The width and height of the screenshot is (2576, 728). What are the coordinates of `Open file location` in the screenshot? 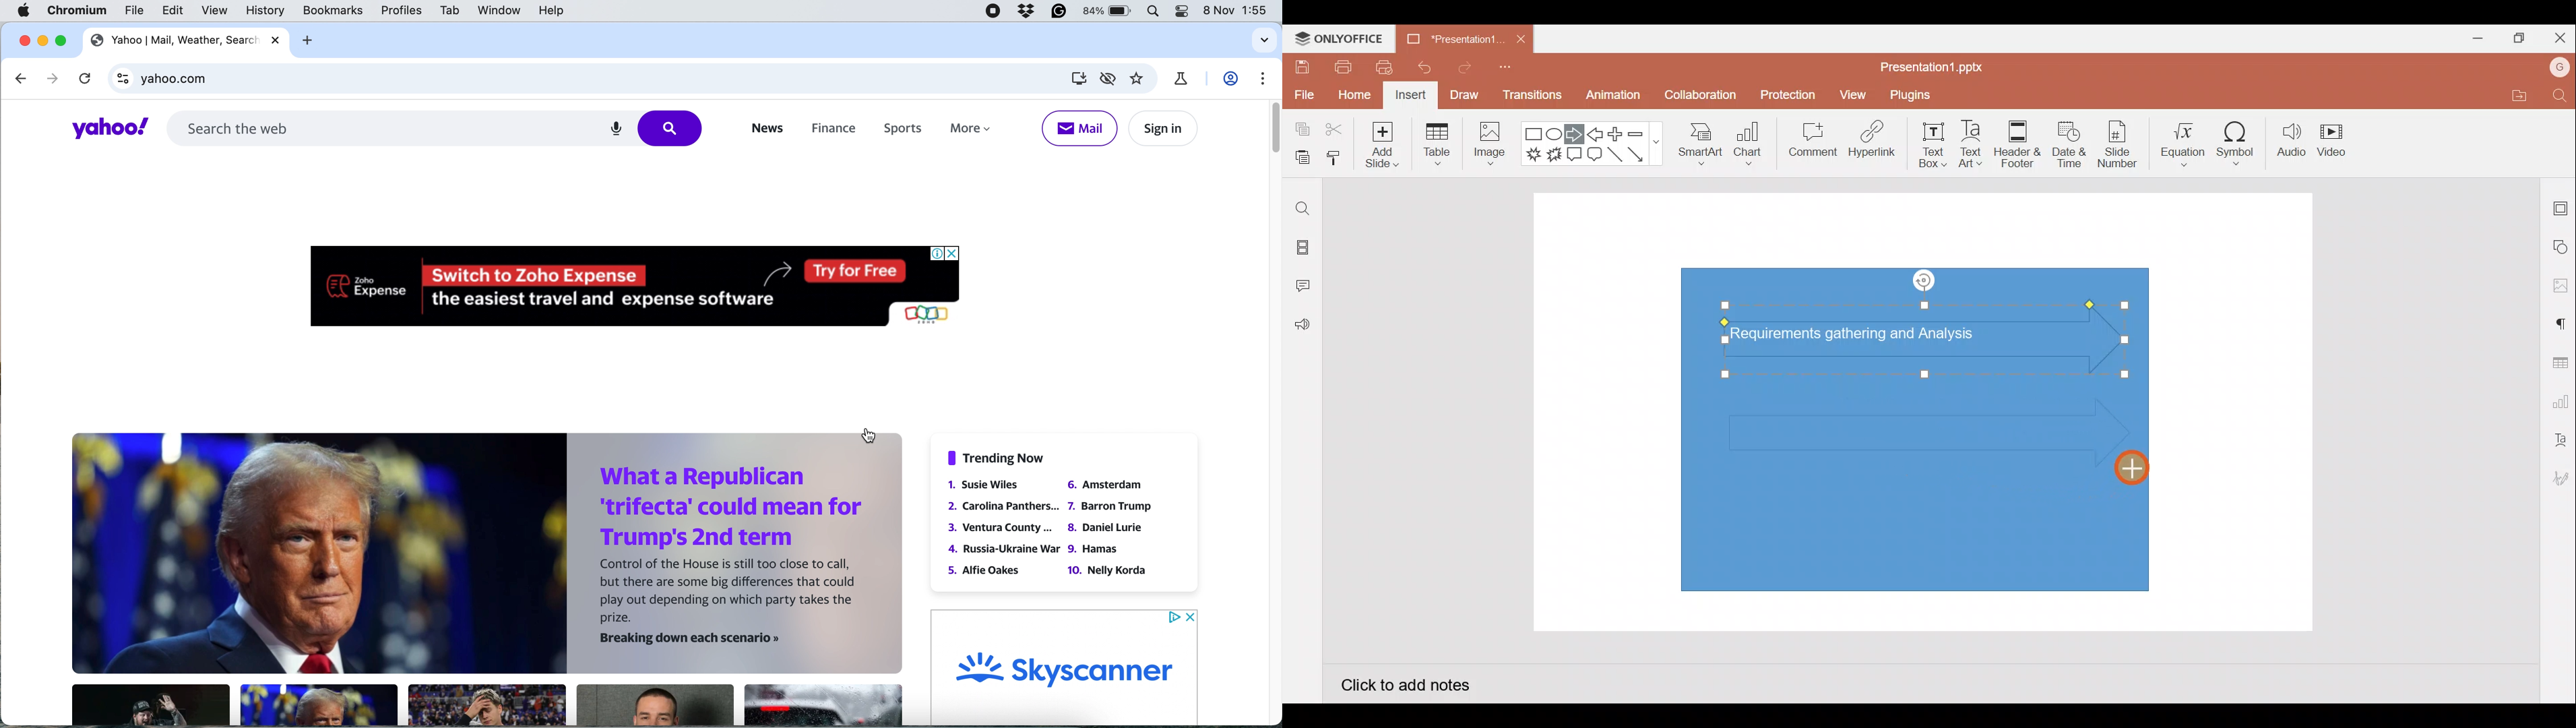 It's located at (2517, 95).